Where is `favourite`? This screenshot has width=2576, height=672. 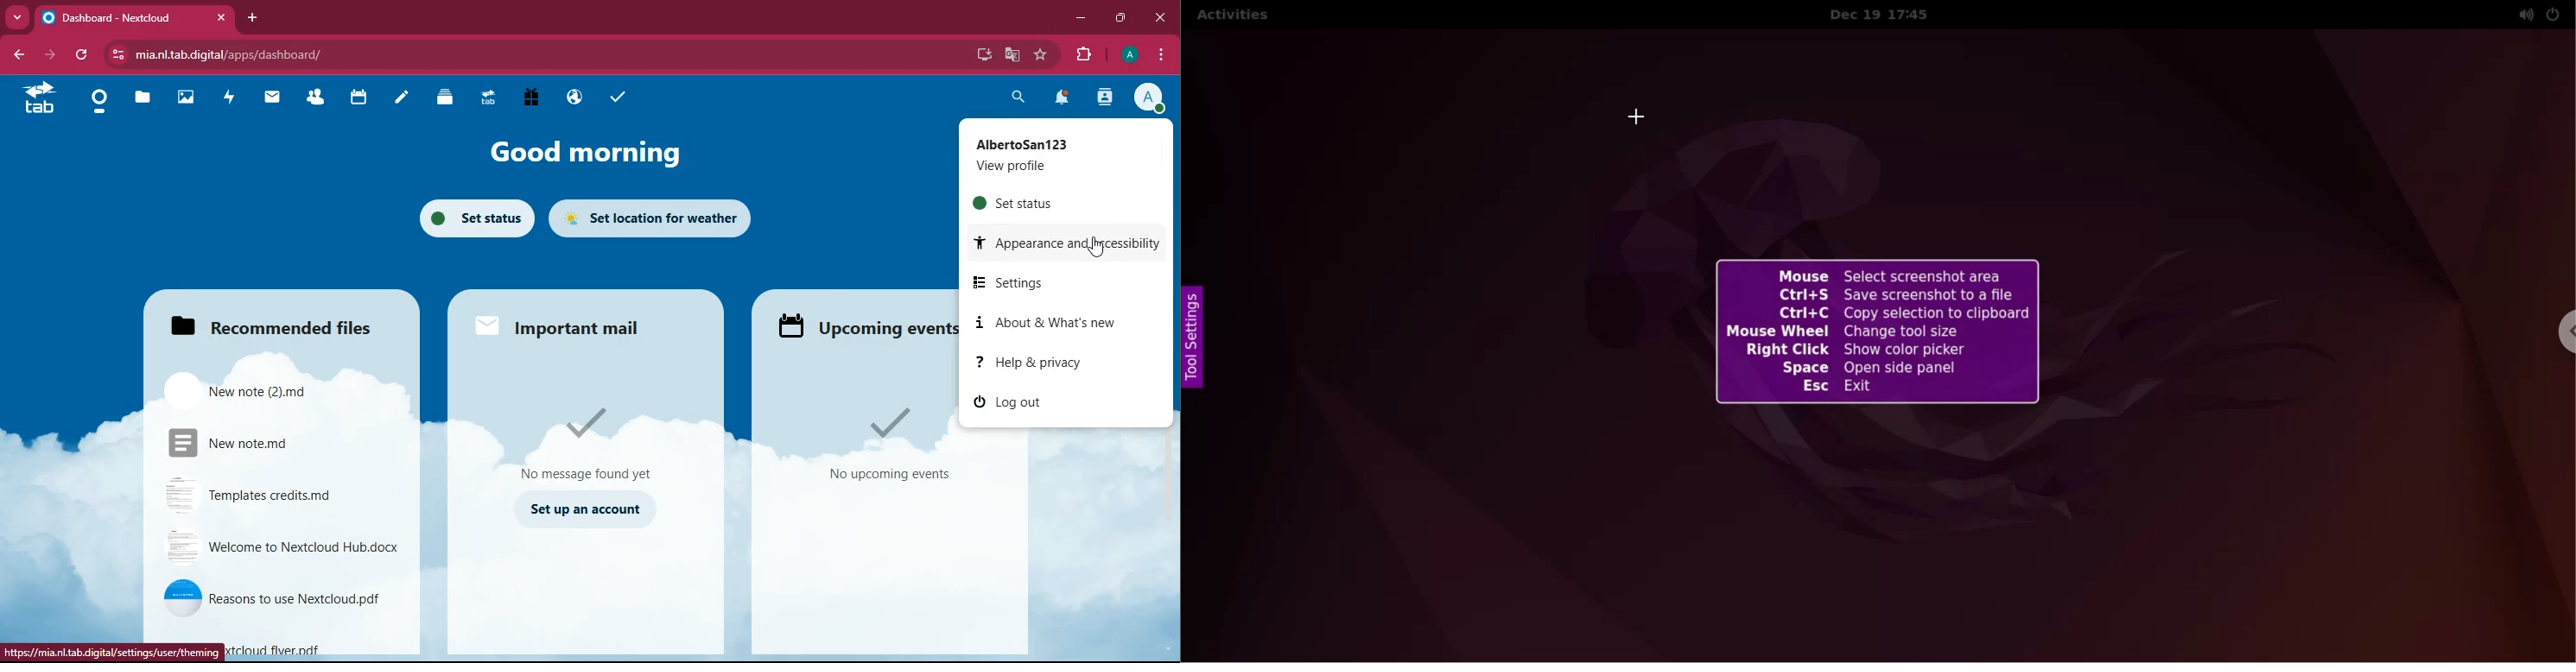 favourite is located at coordinates (1043, 55).